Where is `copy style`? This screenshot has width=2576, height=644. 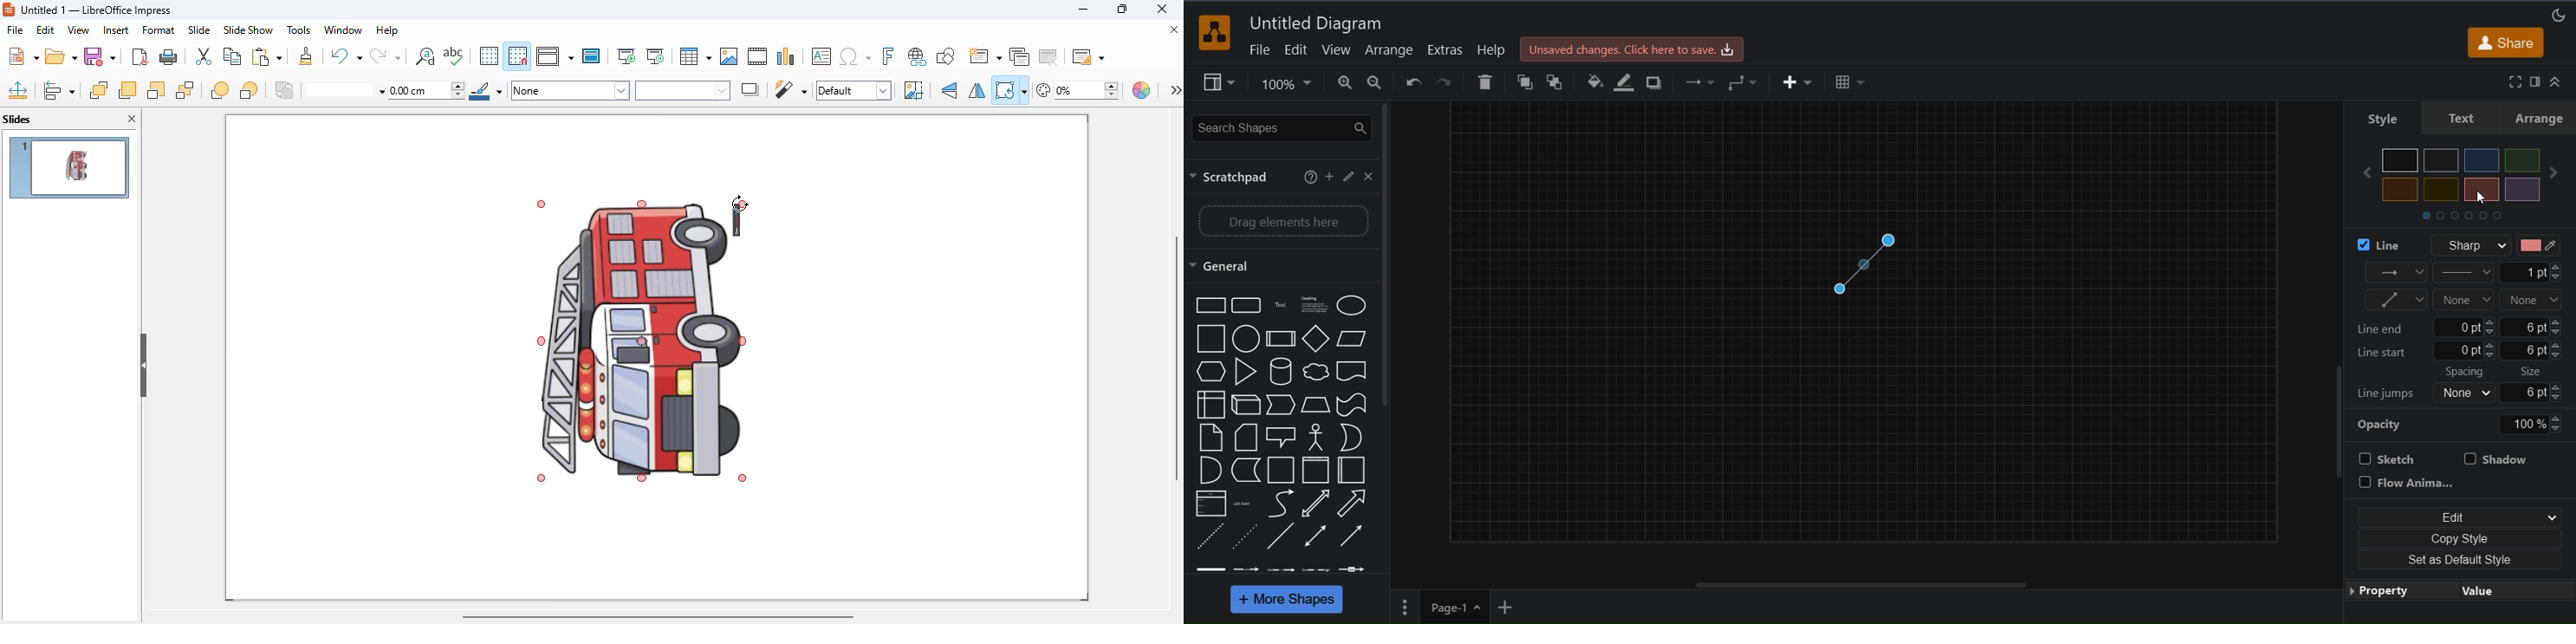 copy style is located at coordinates (2457, 541).